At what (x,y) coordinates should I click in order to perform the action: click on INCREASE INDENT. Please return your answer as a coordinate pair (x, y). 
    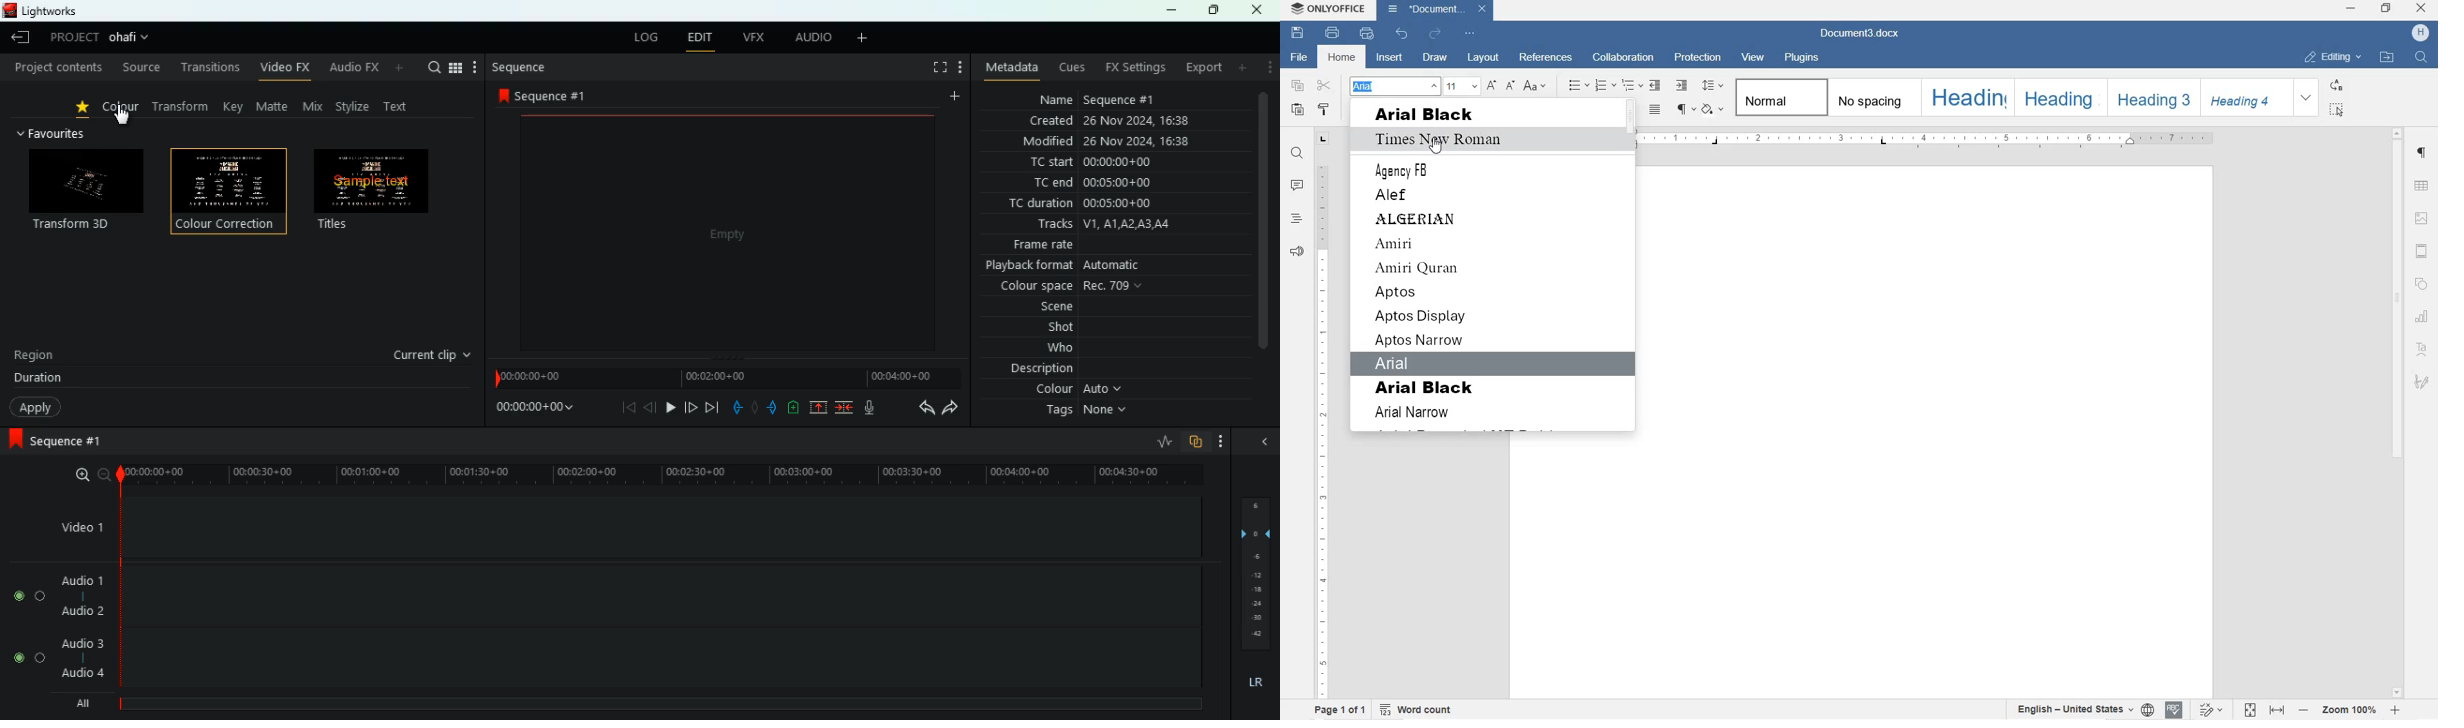
    Looking at the image, I should click on (1683, 86).